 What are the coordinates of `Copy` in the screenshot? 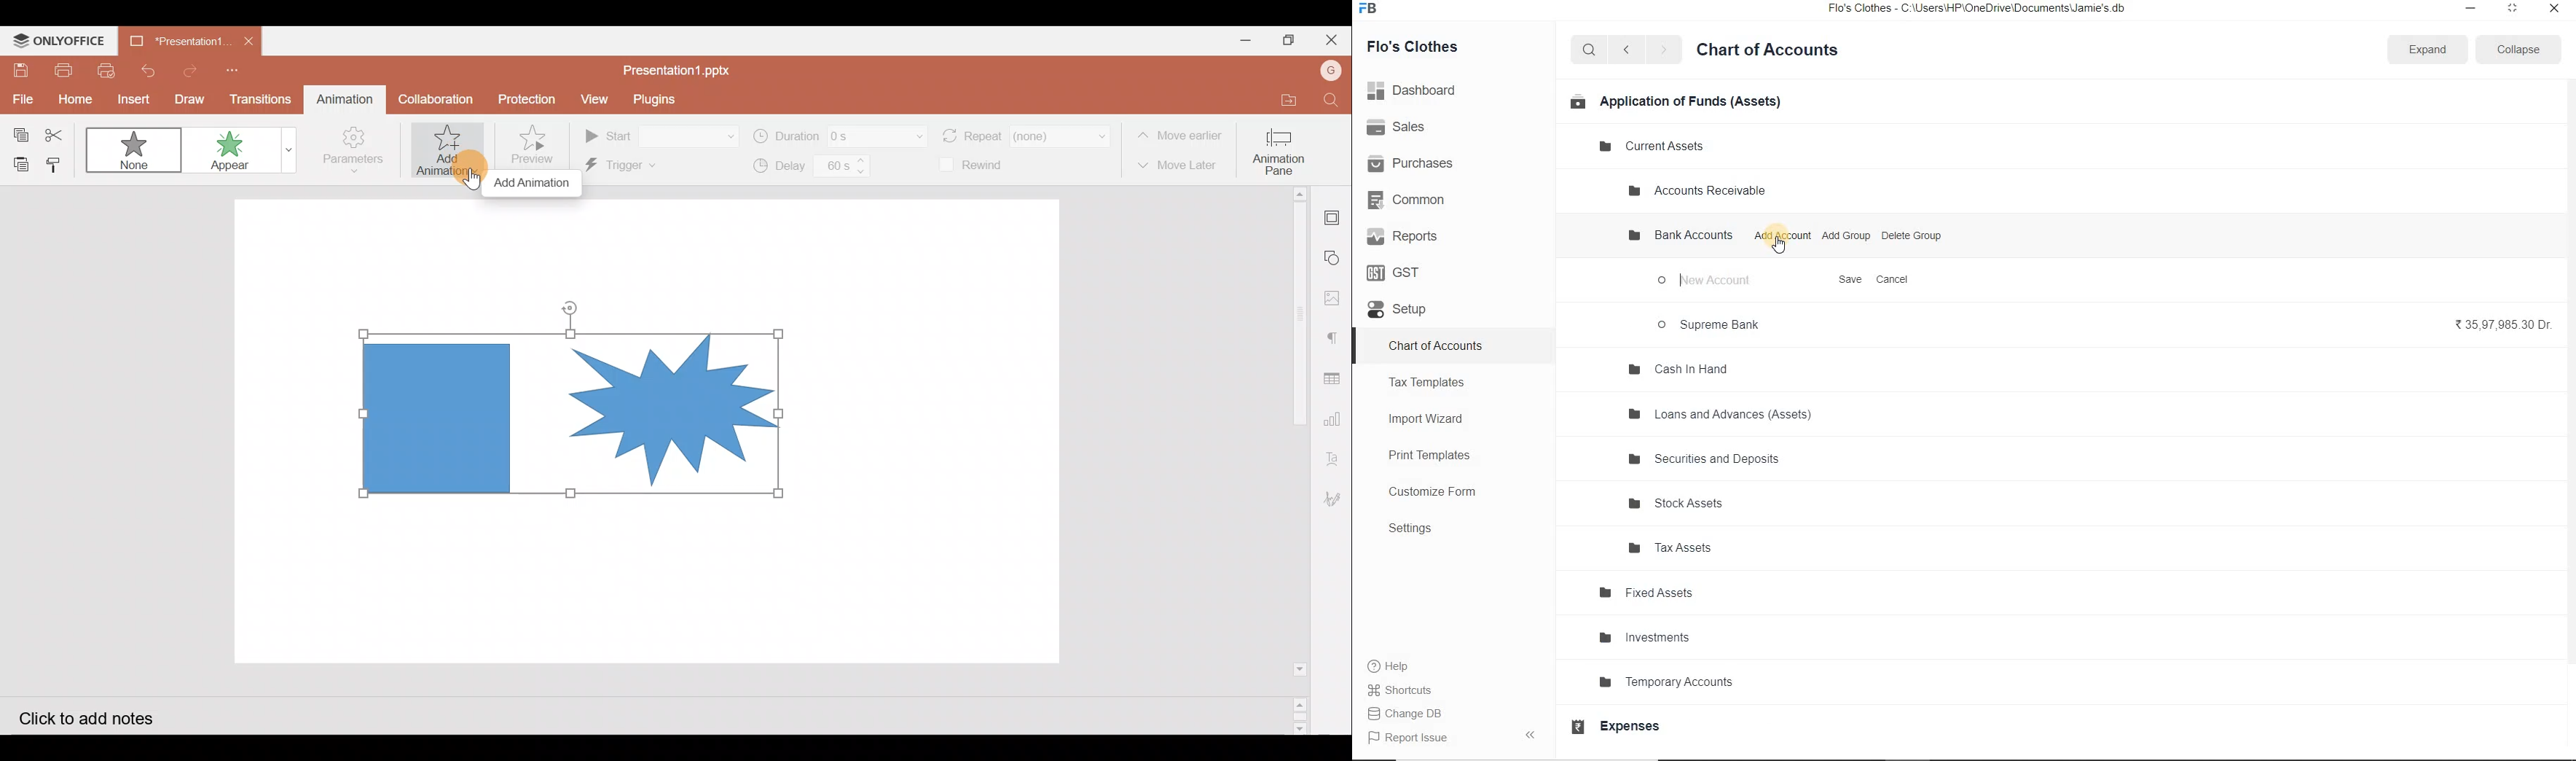 It's located at (17, 130).